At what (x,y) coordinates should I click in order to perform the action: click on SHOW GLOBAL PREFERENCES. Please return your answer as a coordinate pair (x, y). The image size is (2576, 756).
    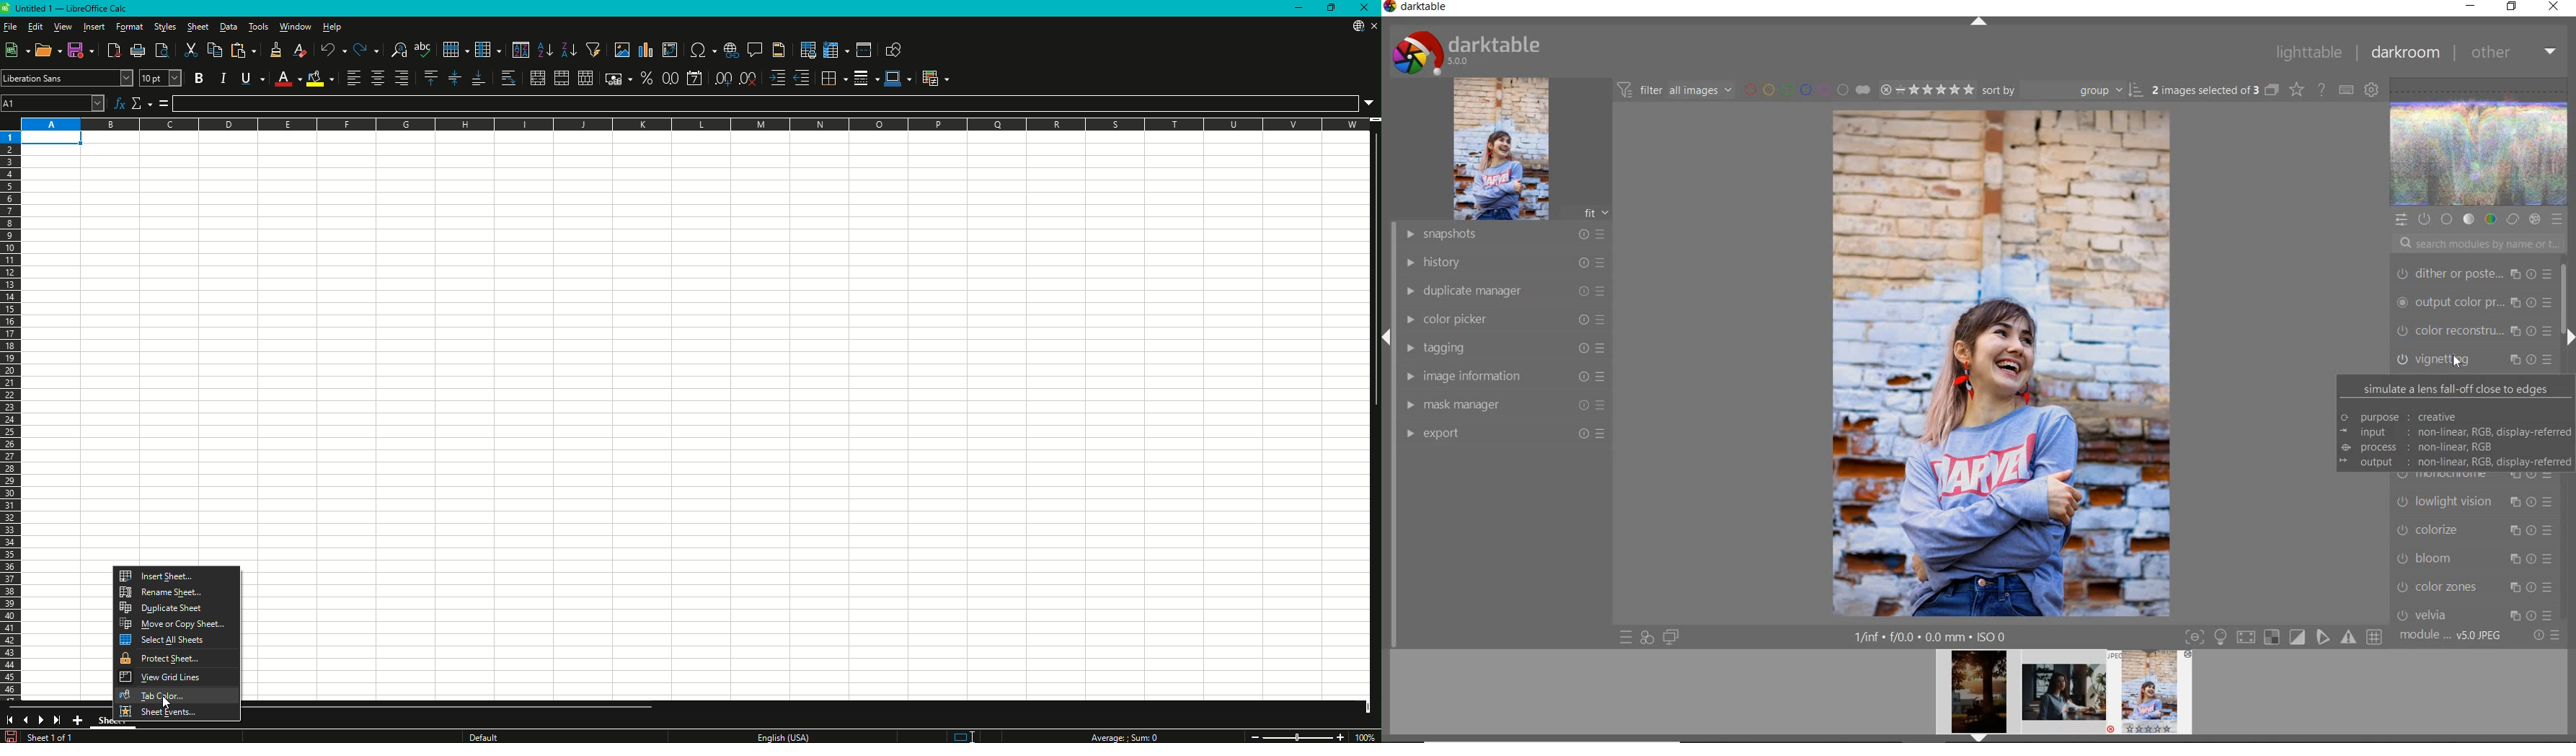
    Looking at the image, I should click on (2370, 89).